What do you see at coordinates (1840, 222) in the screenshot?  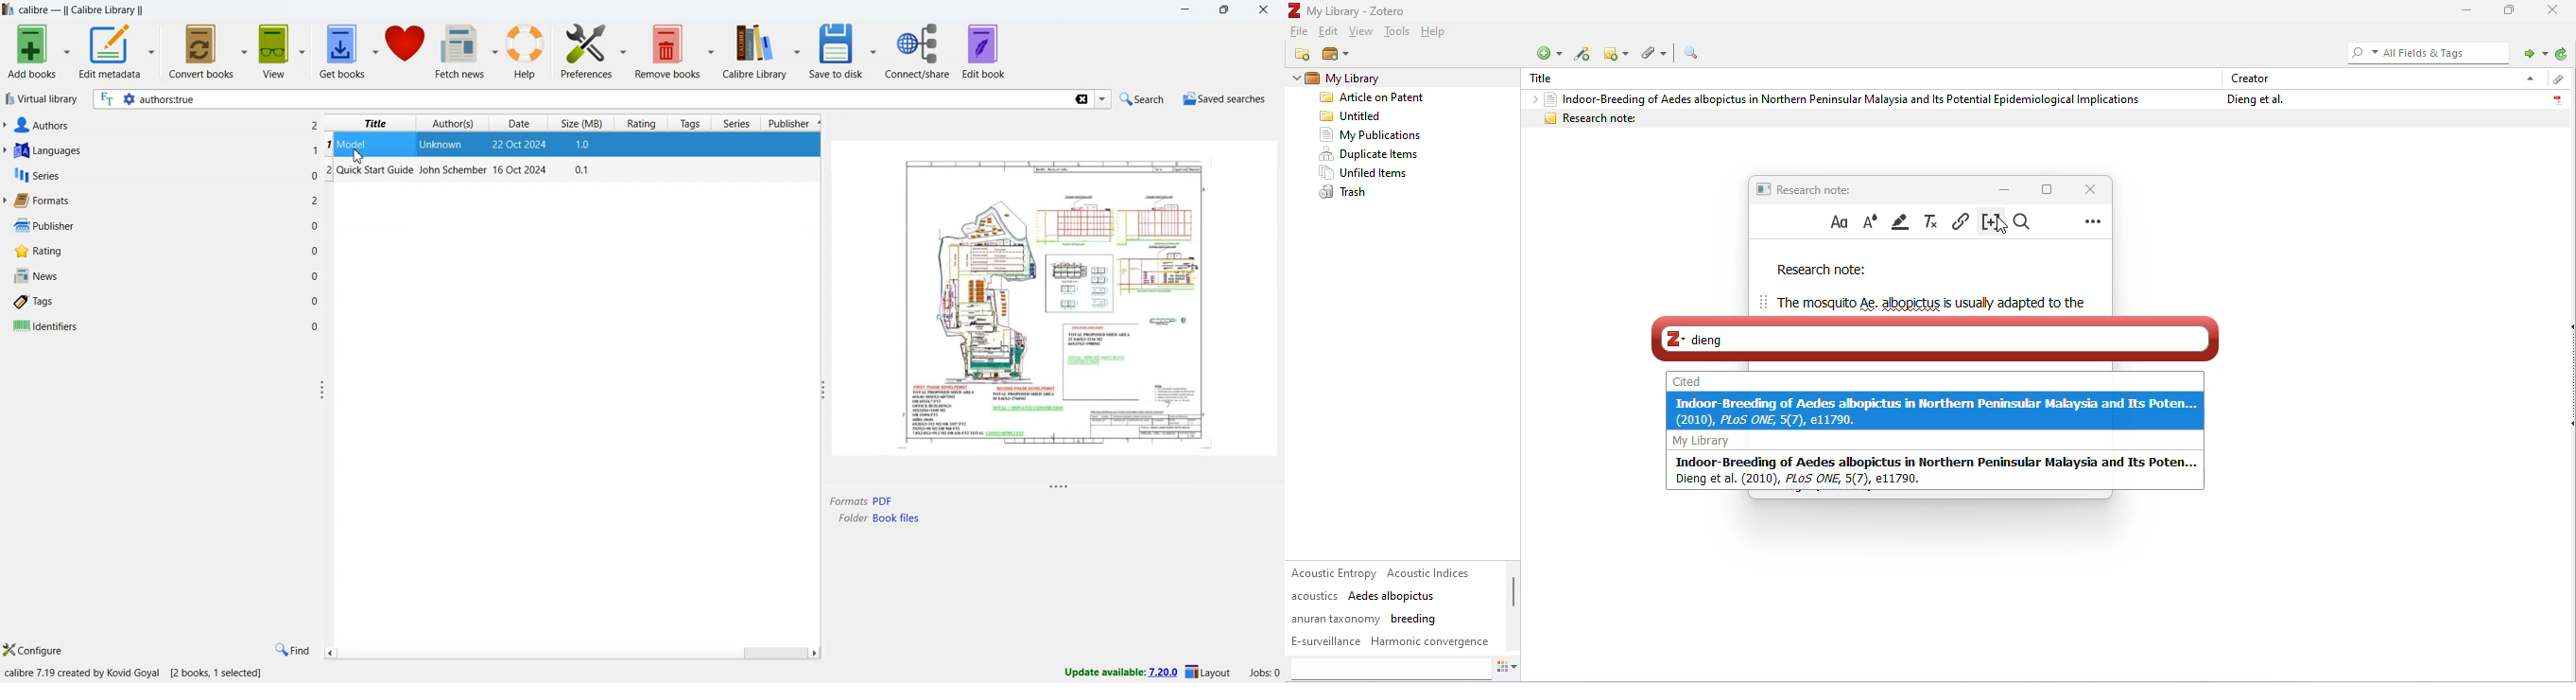 I see `format text` at bounding box center [1840, 222].